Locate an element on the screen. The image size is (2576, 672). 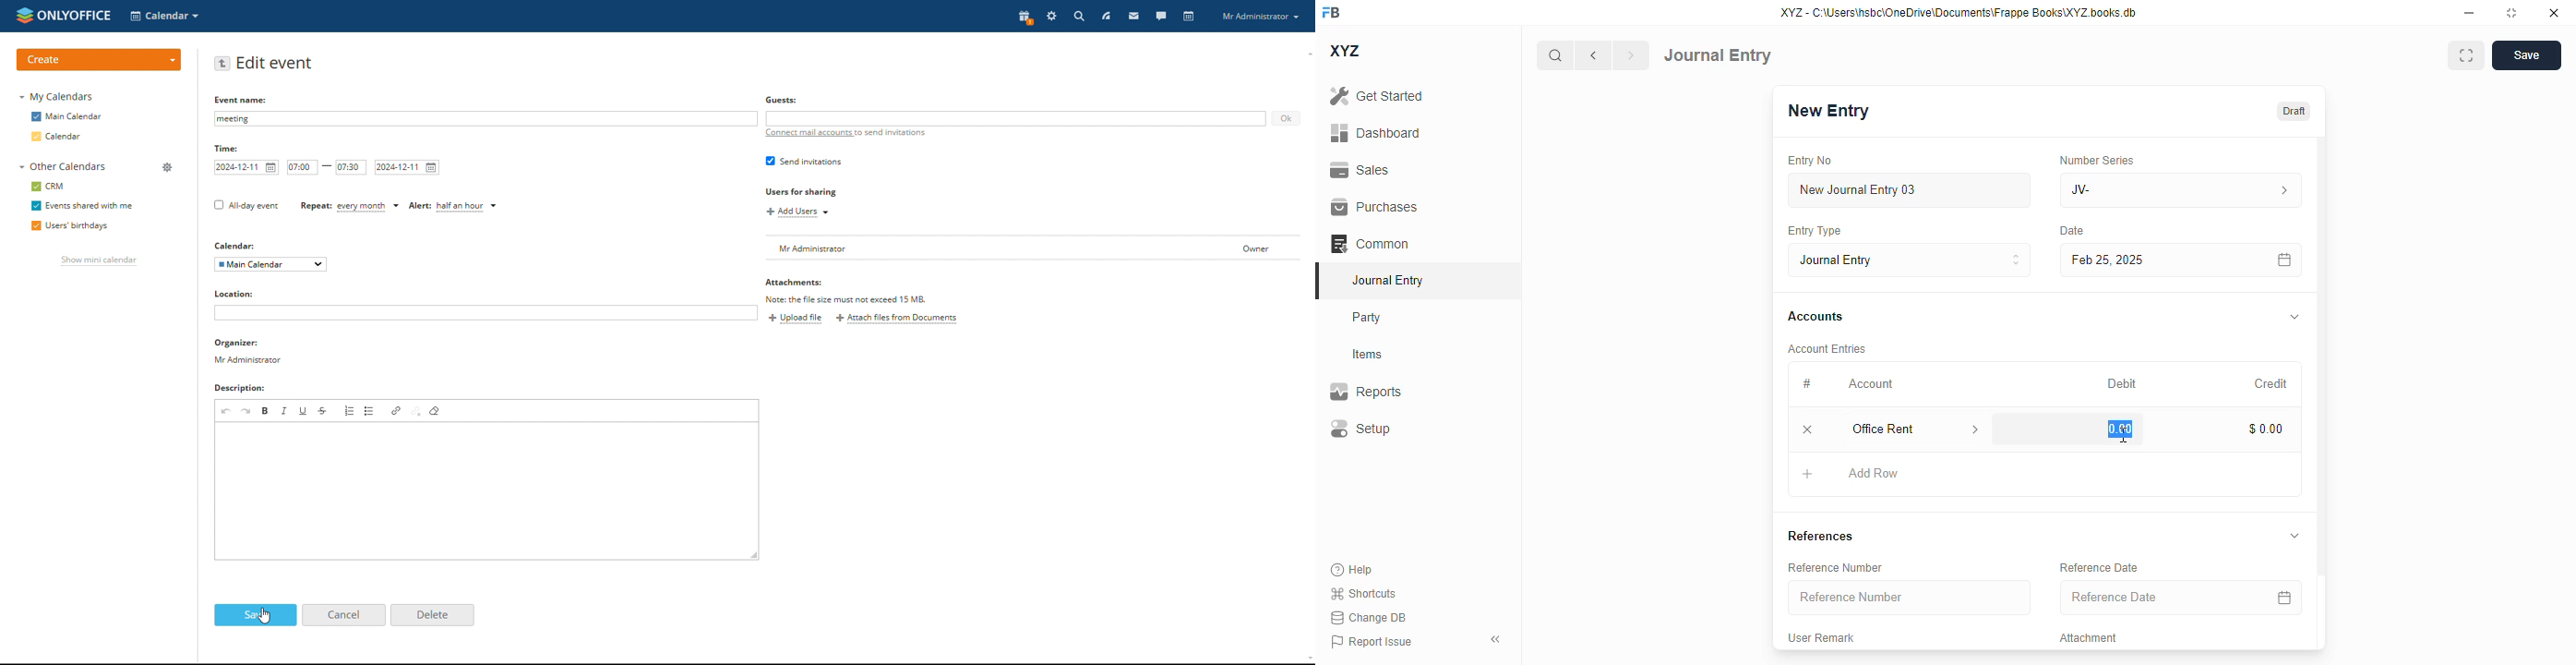
new journal entry 03 is located at coordinates (1908, 190).